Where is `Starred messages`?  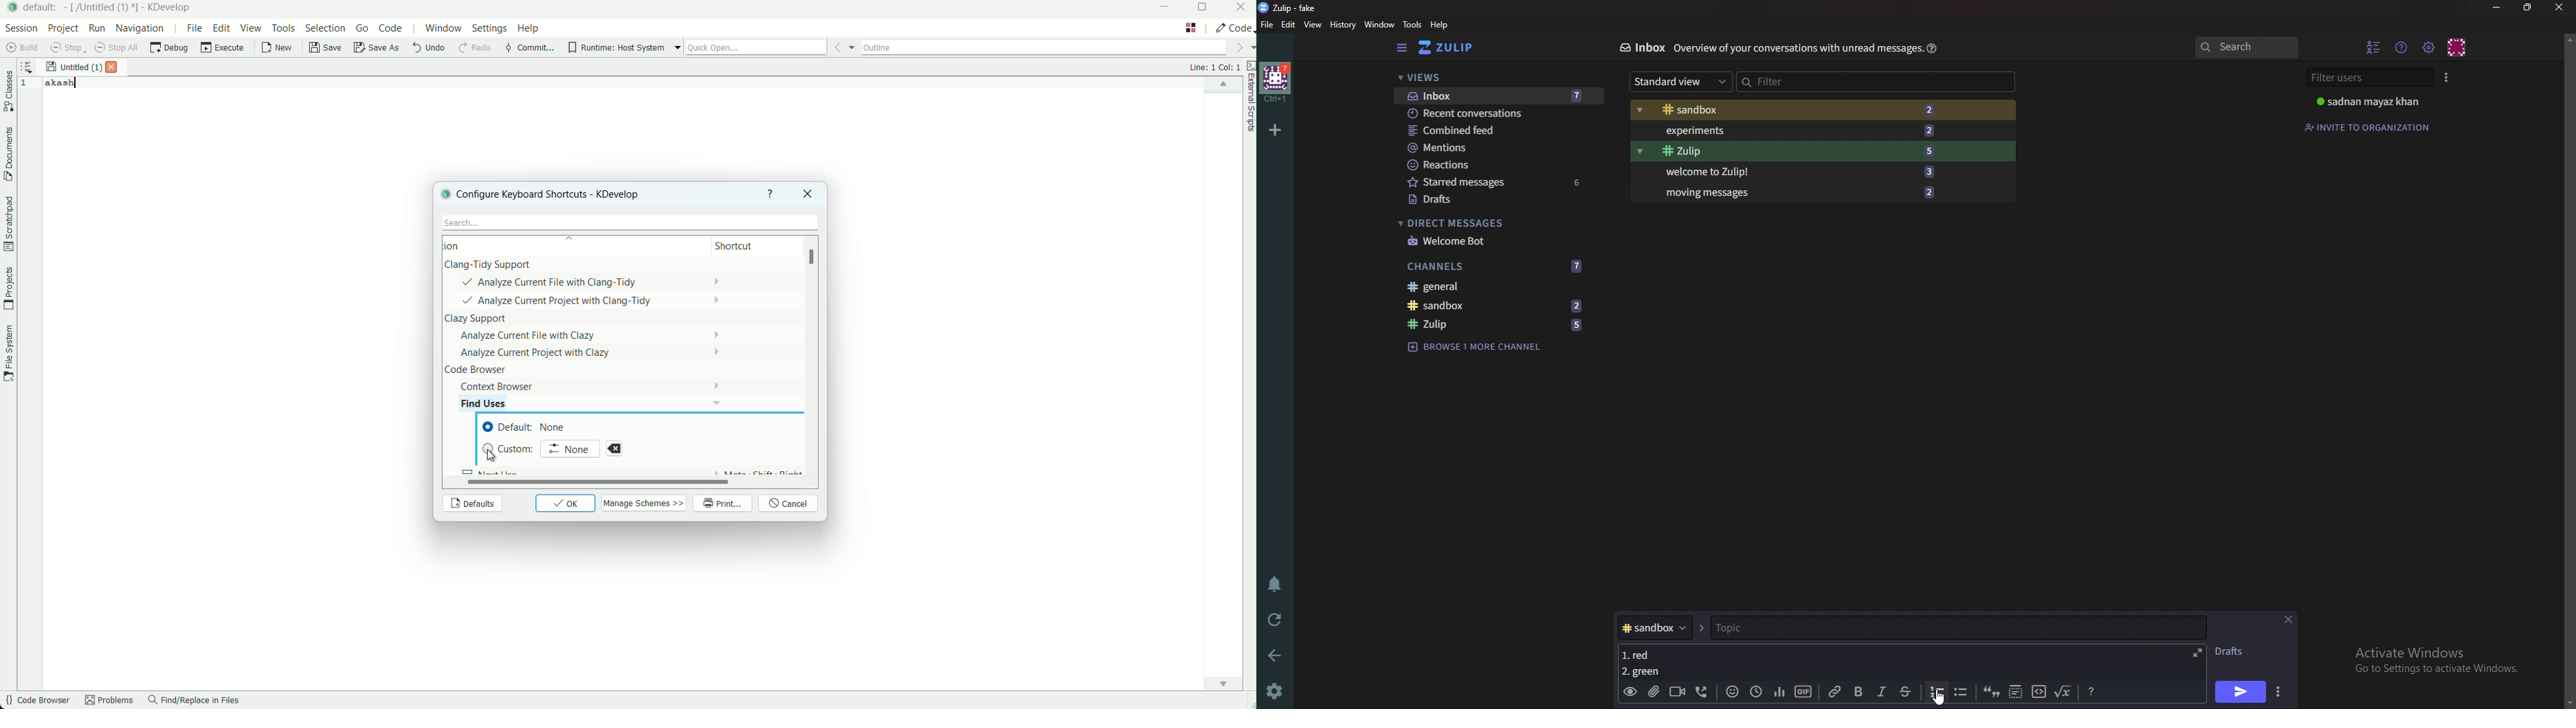 Starred messages is located at coordinates (1497, 182).